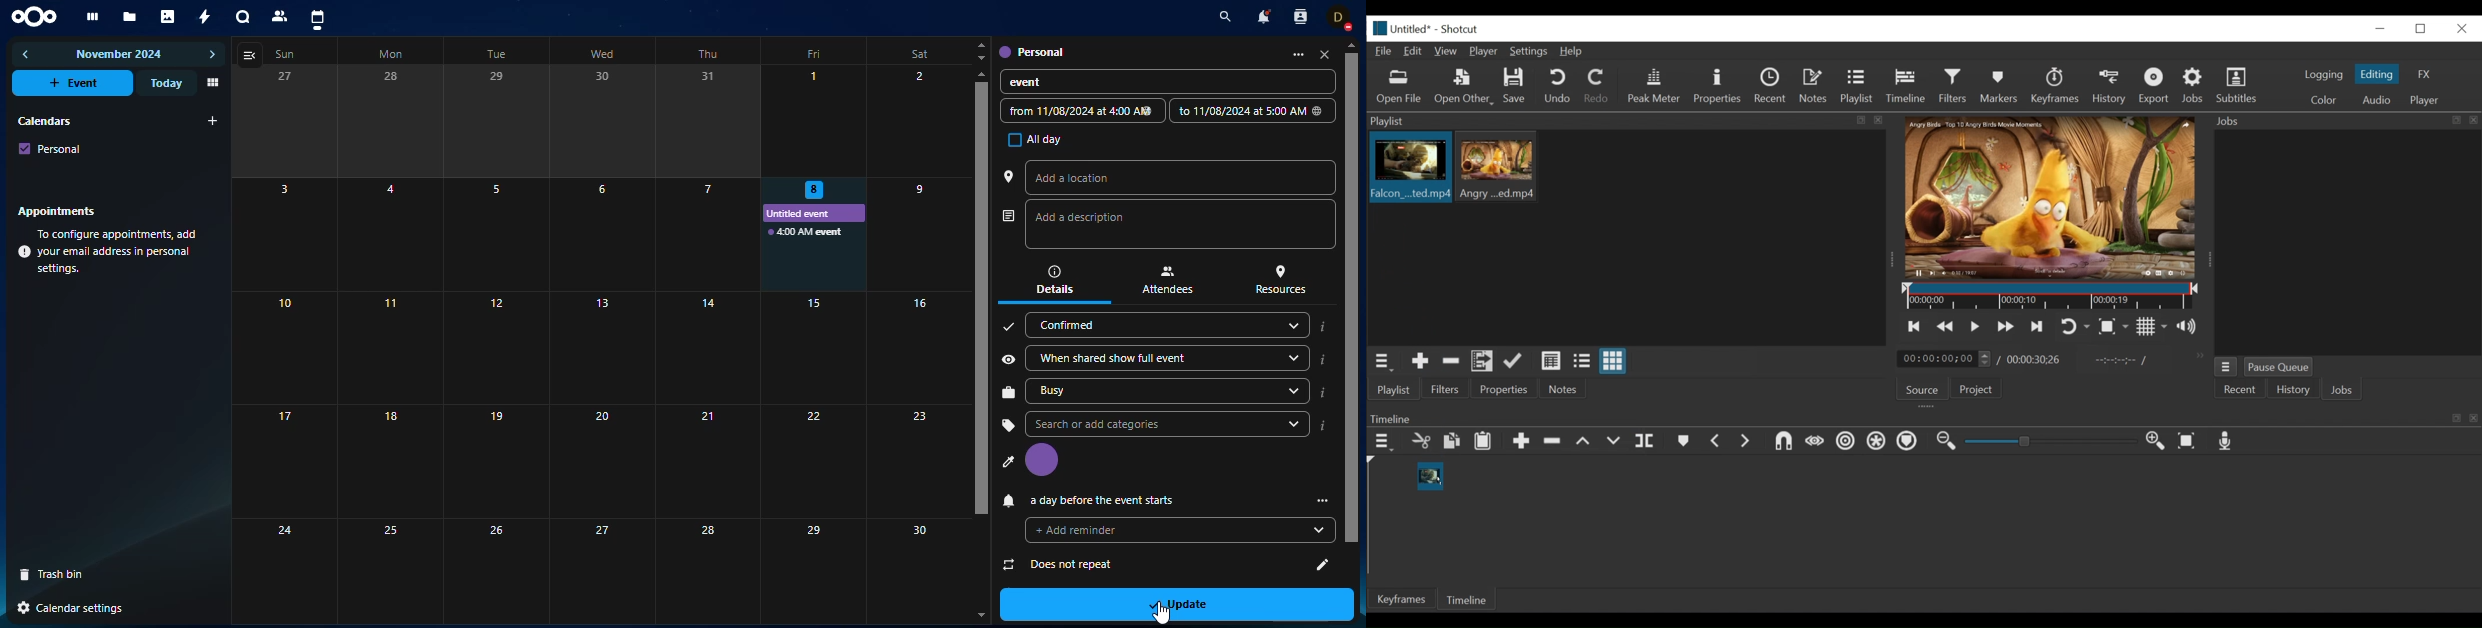  I want to click on drop down, so click(1291, 325).